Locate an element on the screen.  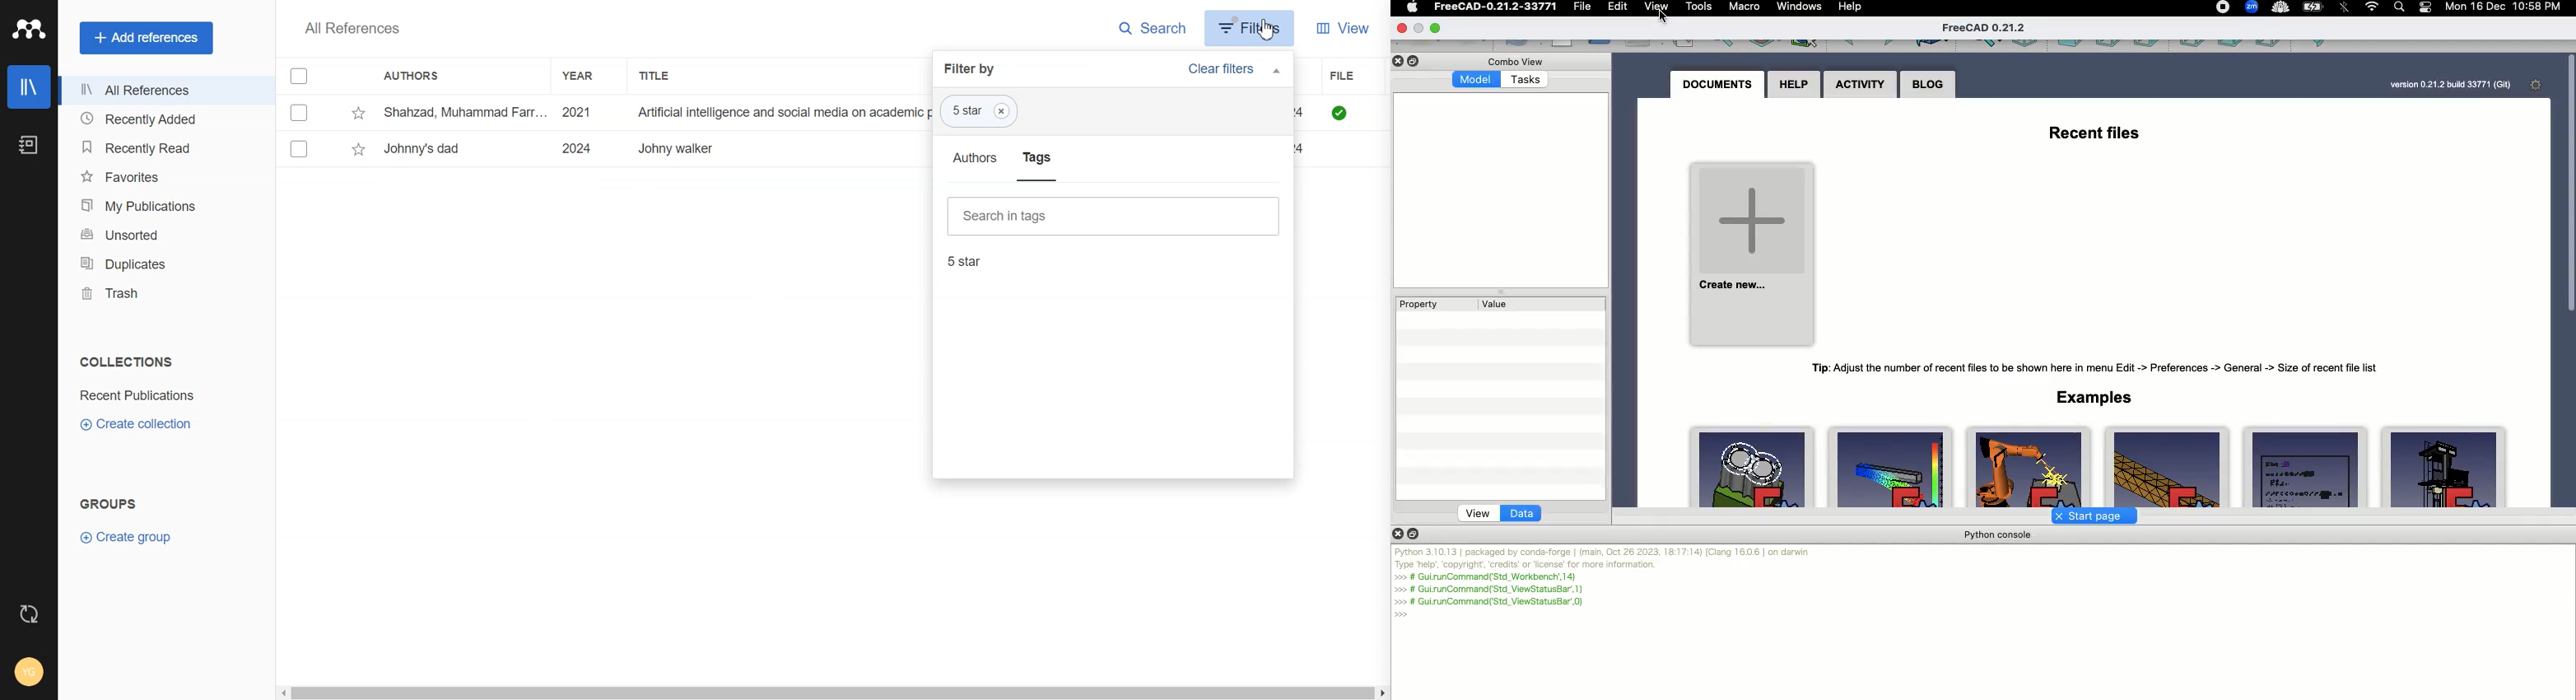
Python console is located at coordinates (1999, 535).